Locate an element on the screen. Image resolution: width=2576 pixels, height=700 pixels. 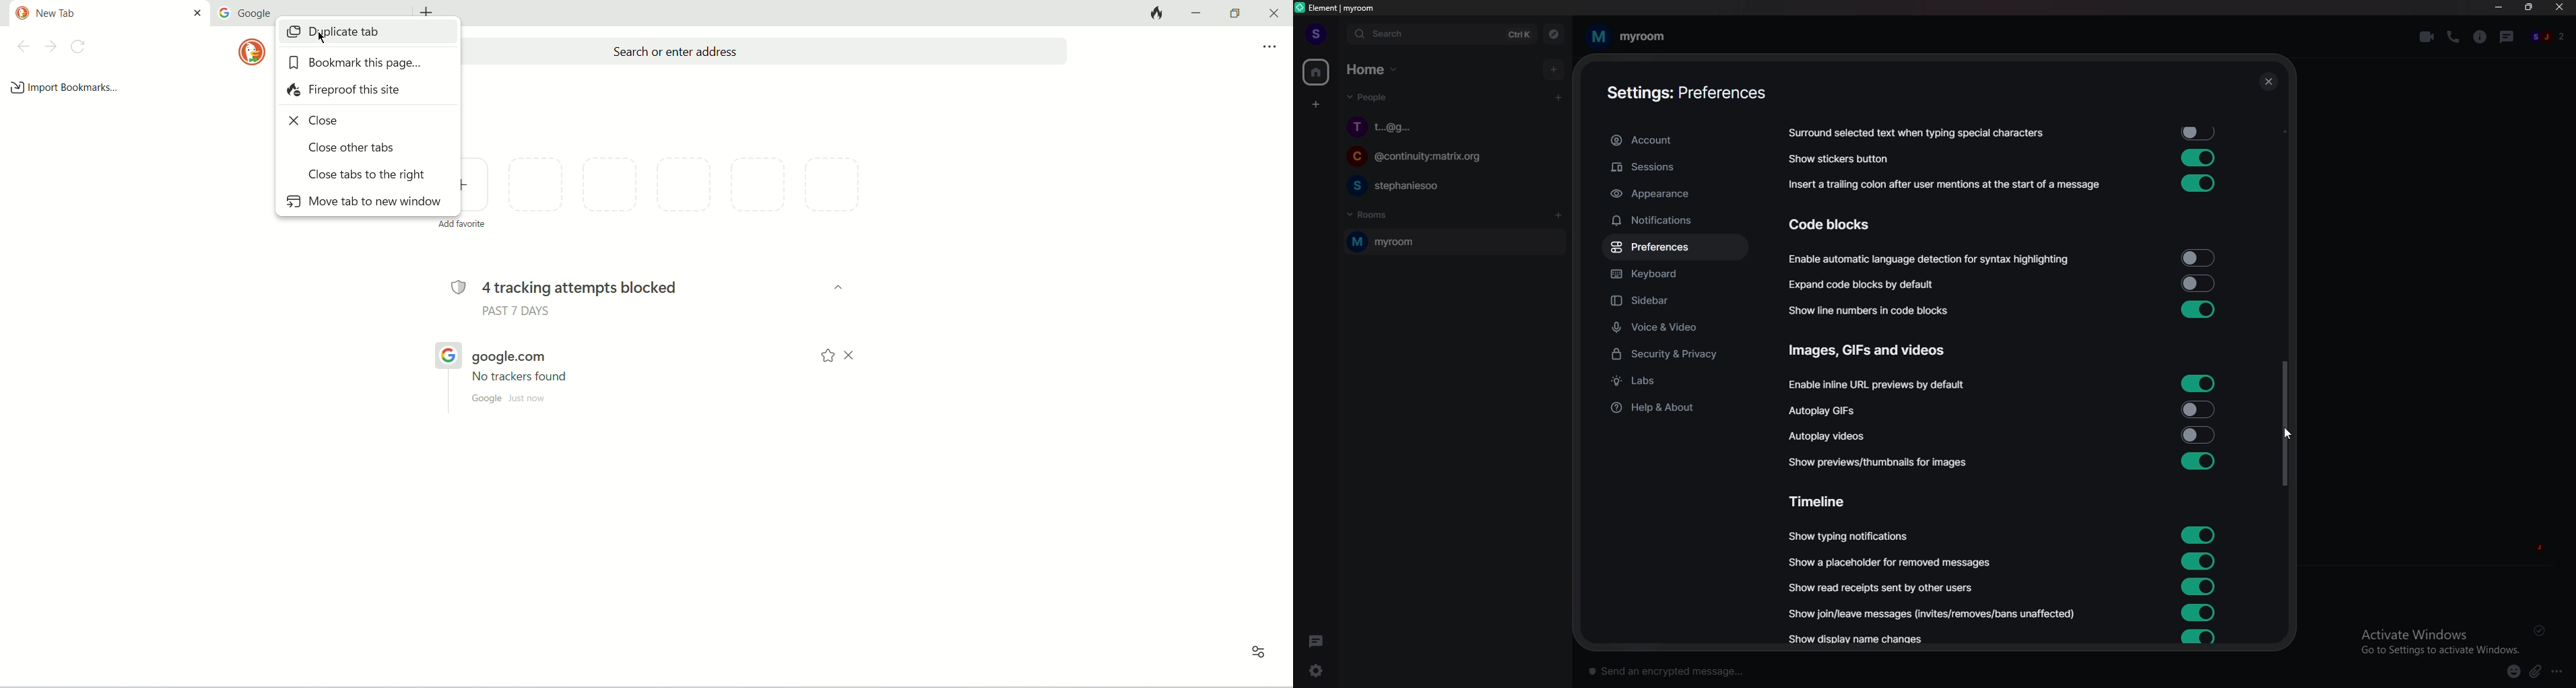
show line number in code blocks is located at coordinates (1876, 310).